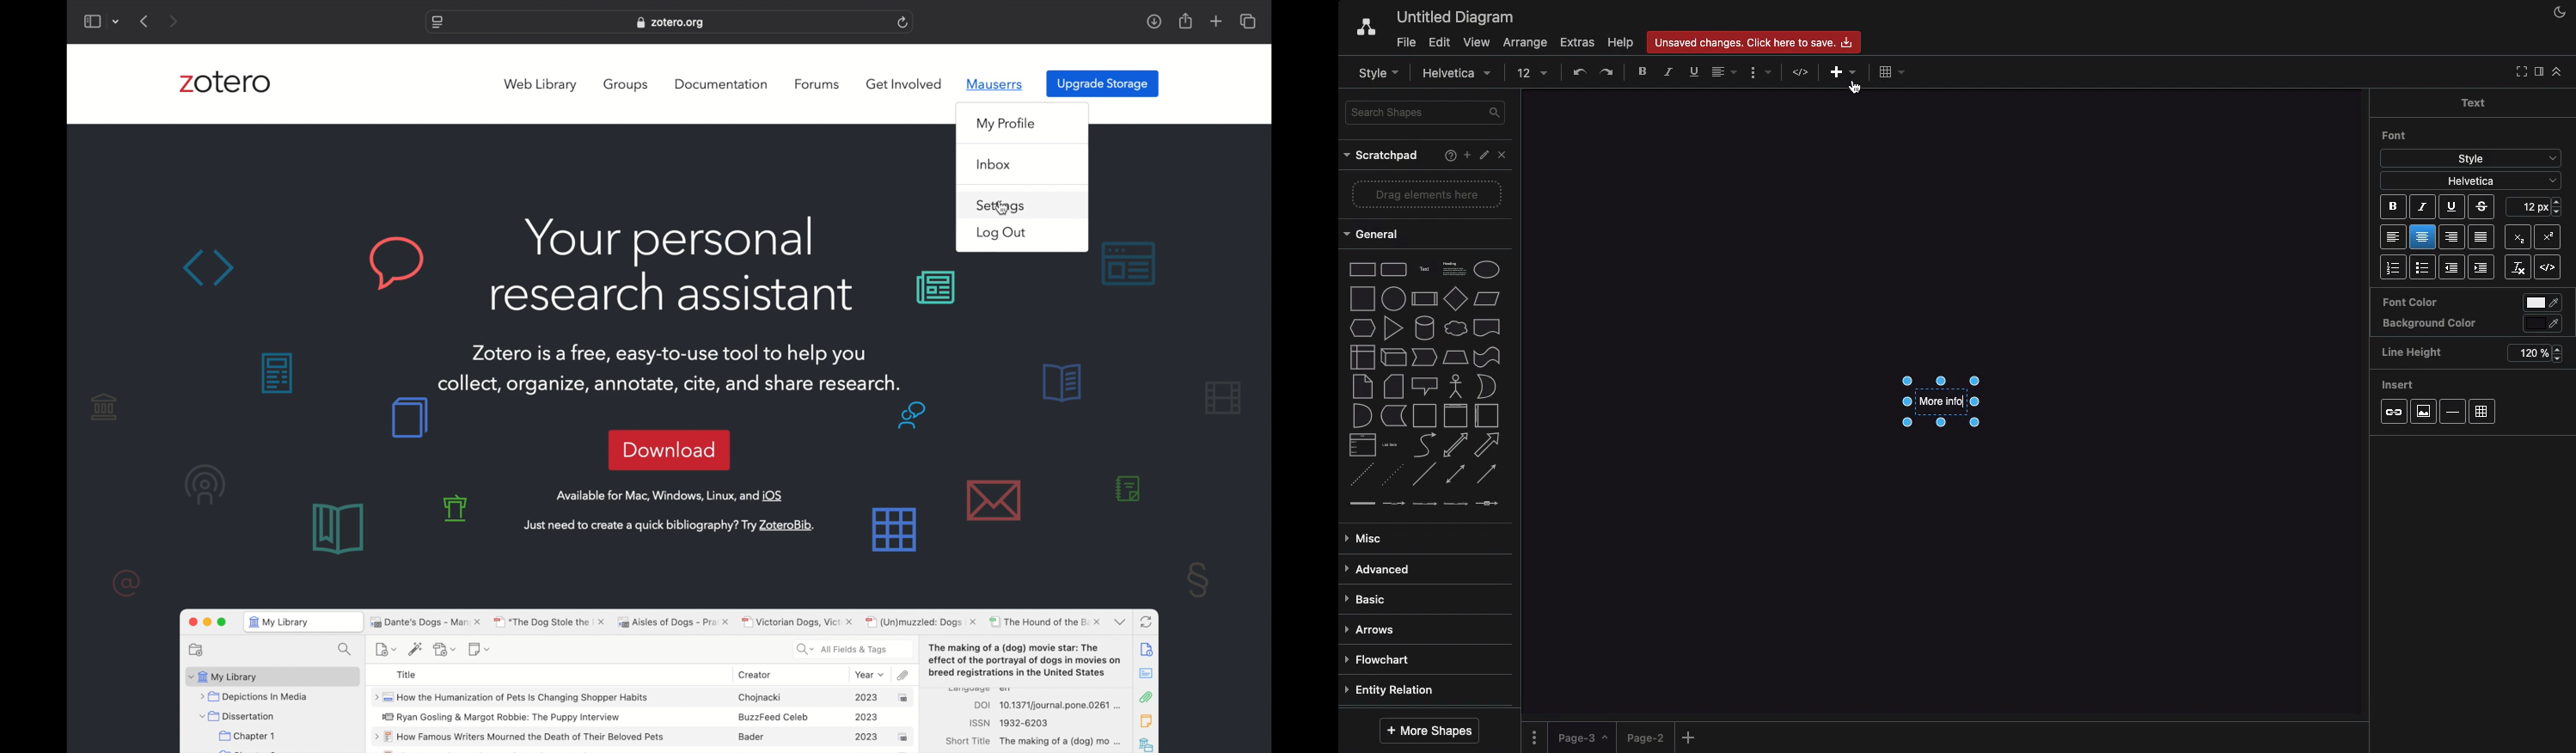 The height and width of the screenshot is (756, 2576). What do you see at coordinates (1490, 503) in the screenshot?
I see `connector with symbol` at bounding box center [1490, 503].